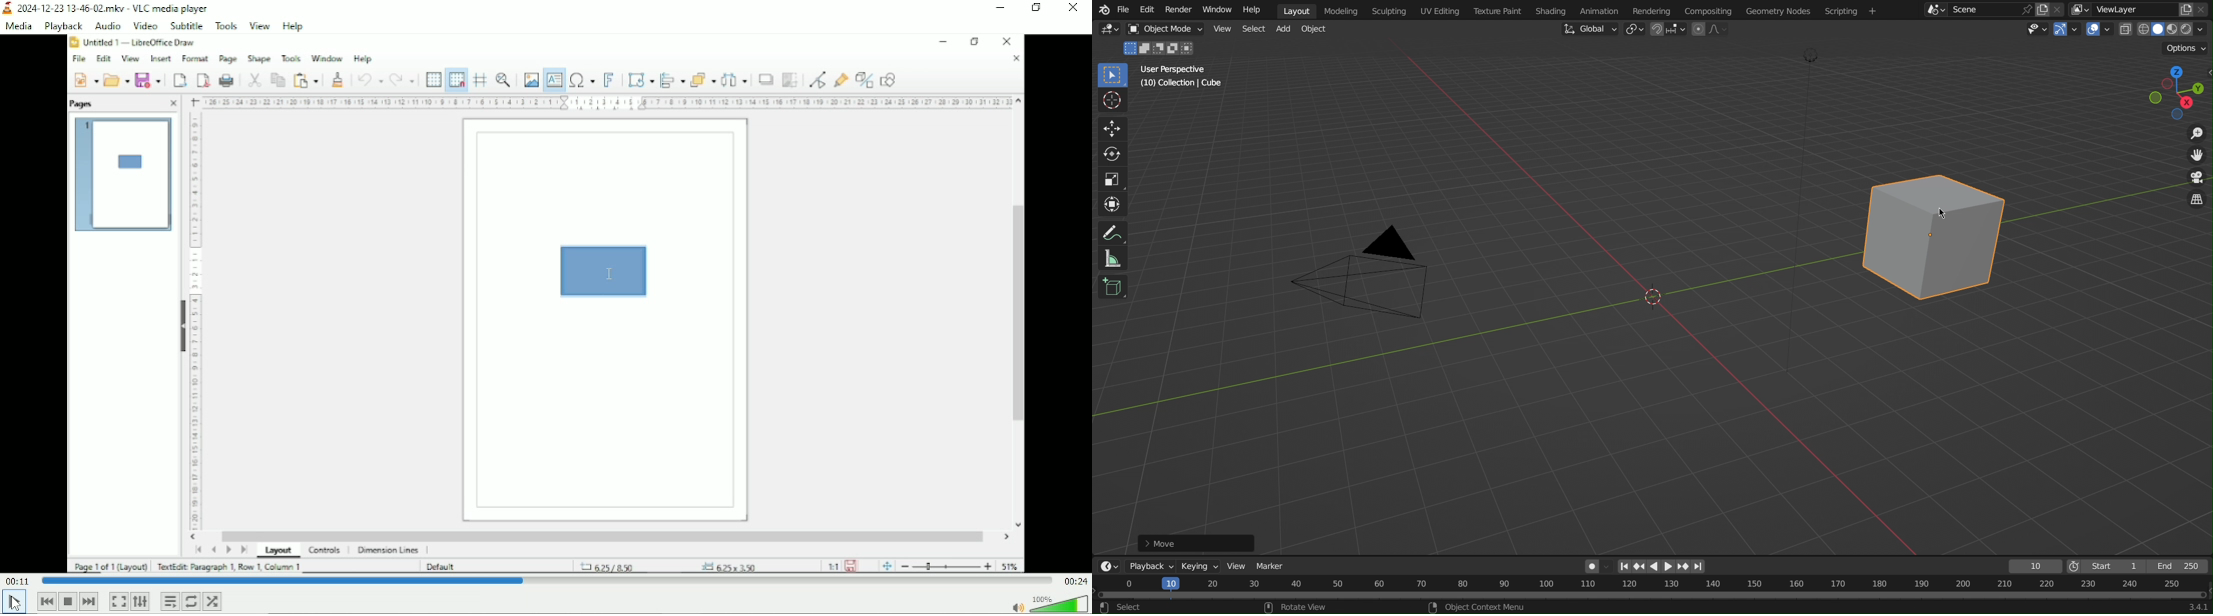 The width and height of the screenshot is (2240, 616). What do you see at coordinates (1272, 564) in the screenshot?
I see `Marker` at bounding box center [1272, 564].